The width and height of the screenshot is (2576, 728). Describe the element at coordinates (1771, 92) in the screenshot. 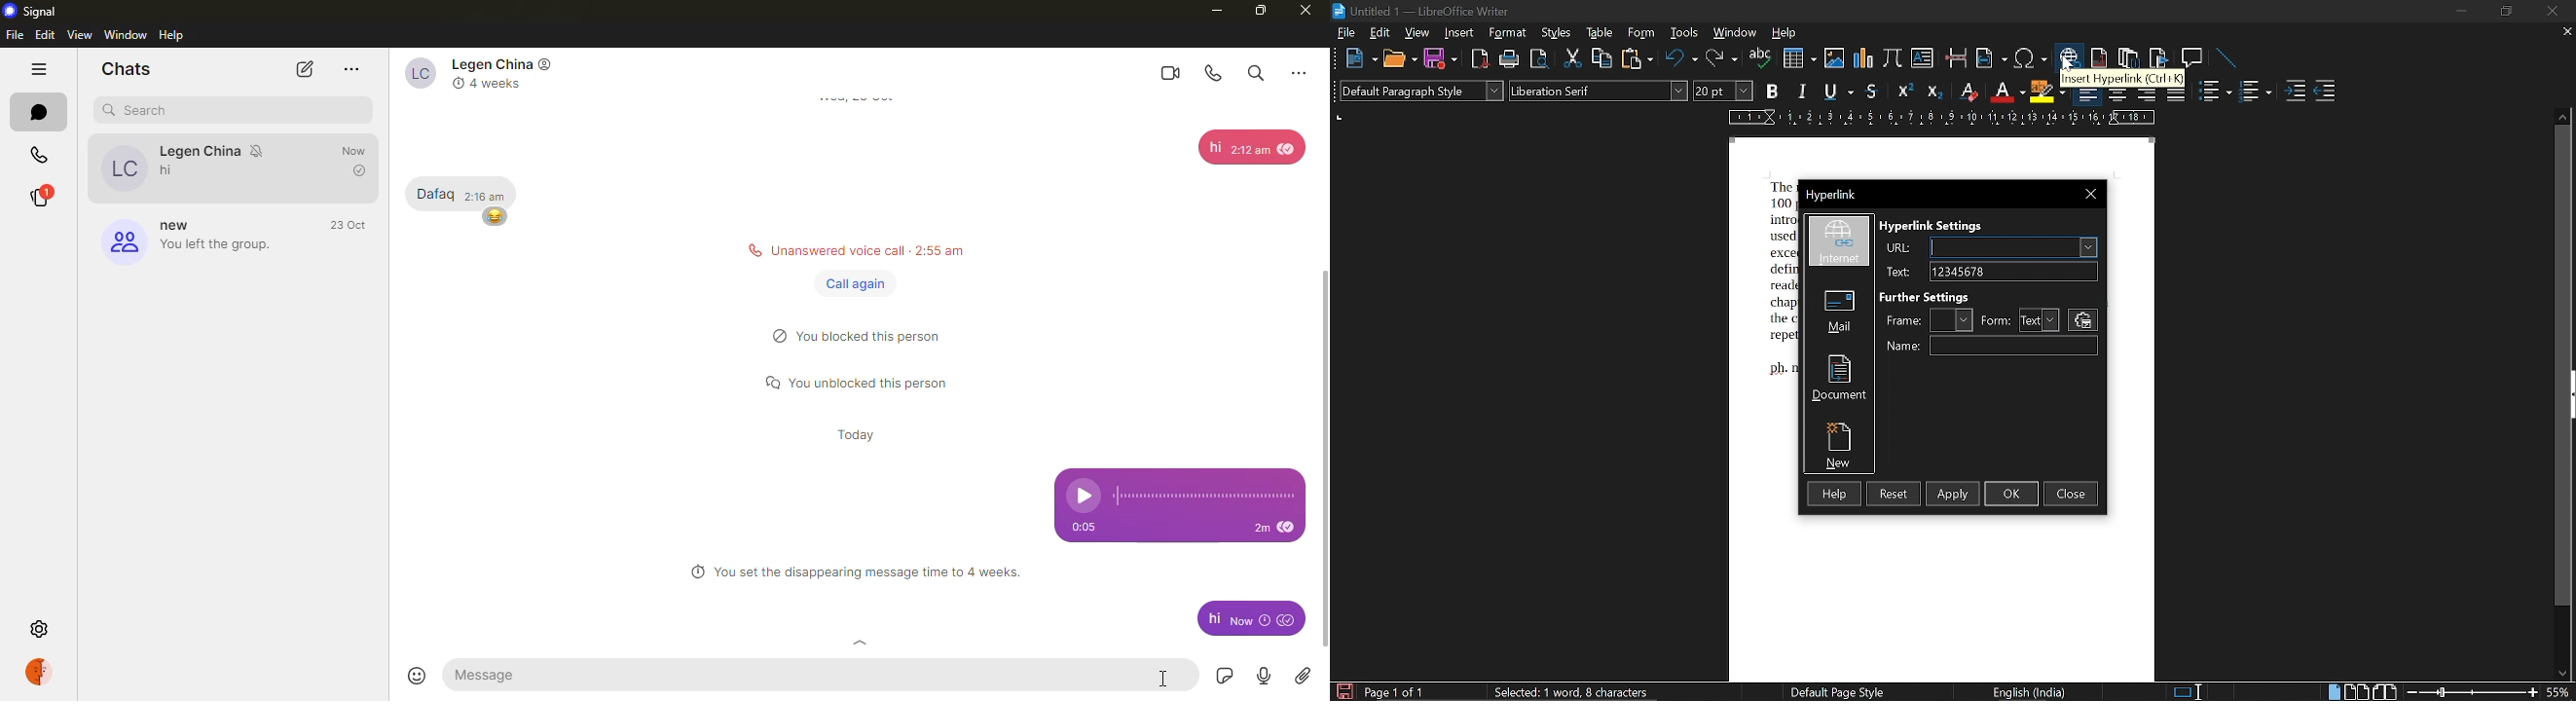

I see `bold` at that location.